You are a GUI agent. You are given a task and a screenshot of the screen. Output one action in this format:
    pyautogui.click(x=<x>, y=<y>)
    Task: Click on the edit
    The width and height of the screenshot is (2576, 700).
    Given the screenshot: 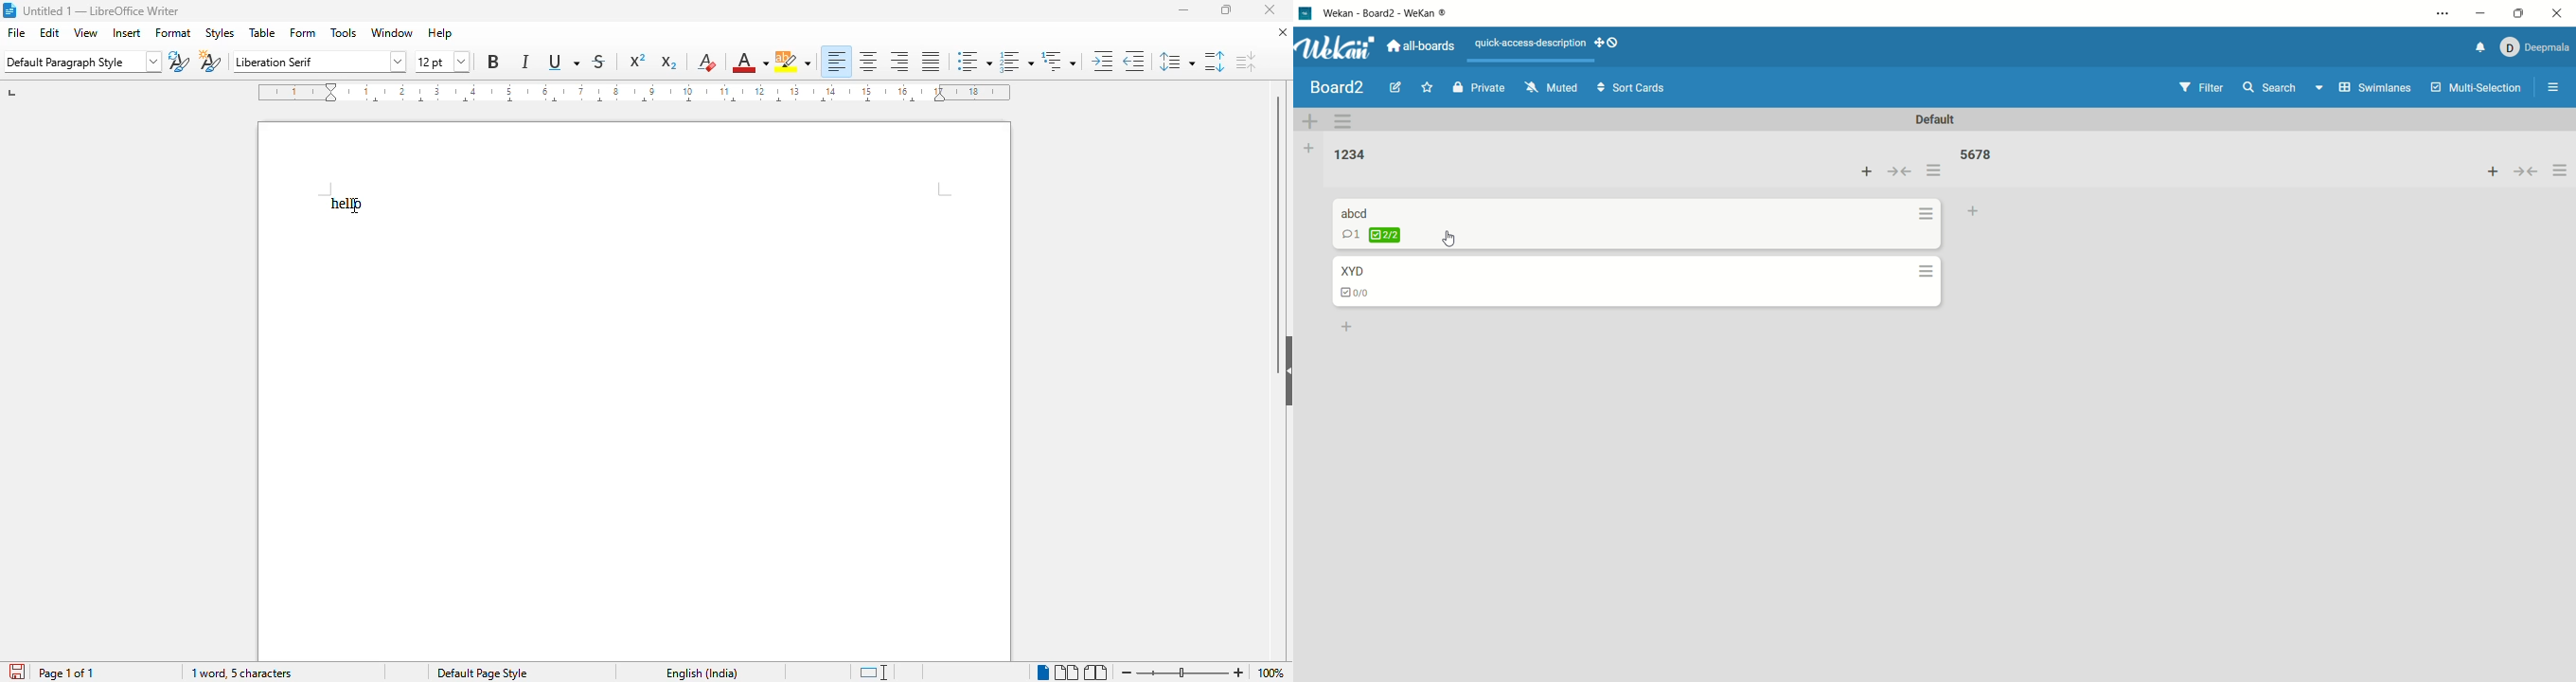 What is the action you would take?
    pyautogui.click(x=1395, y=86)
    